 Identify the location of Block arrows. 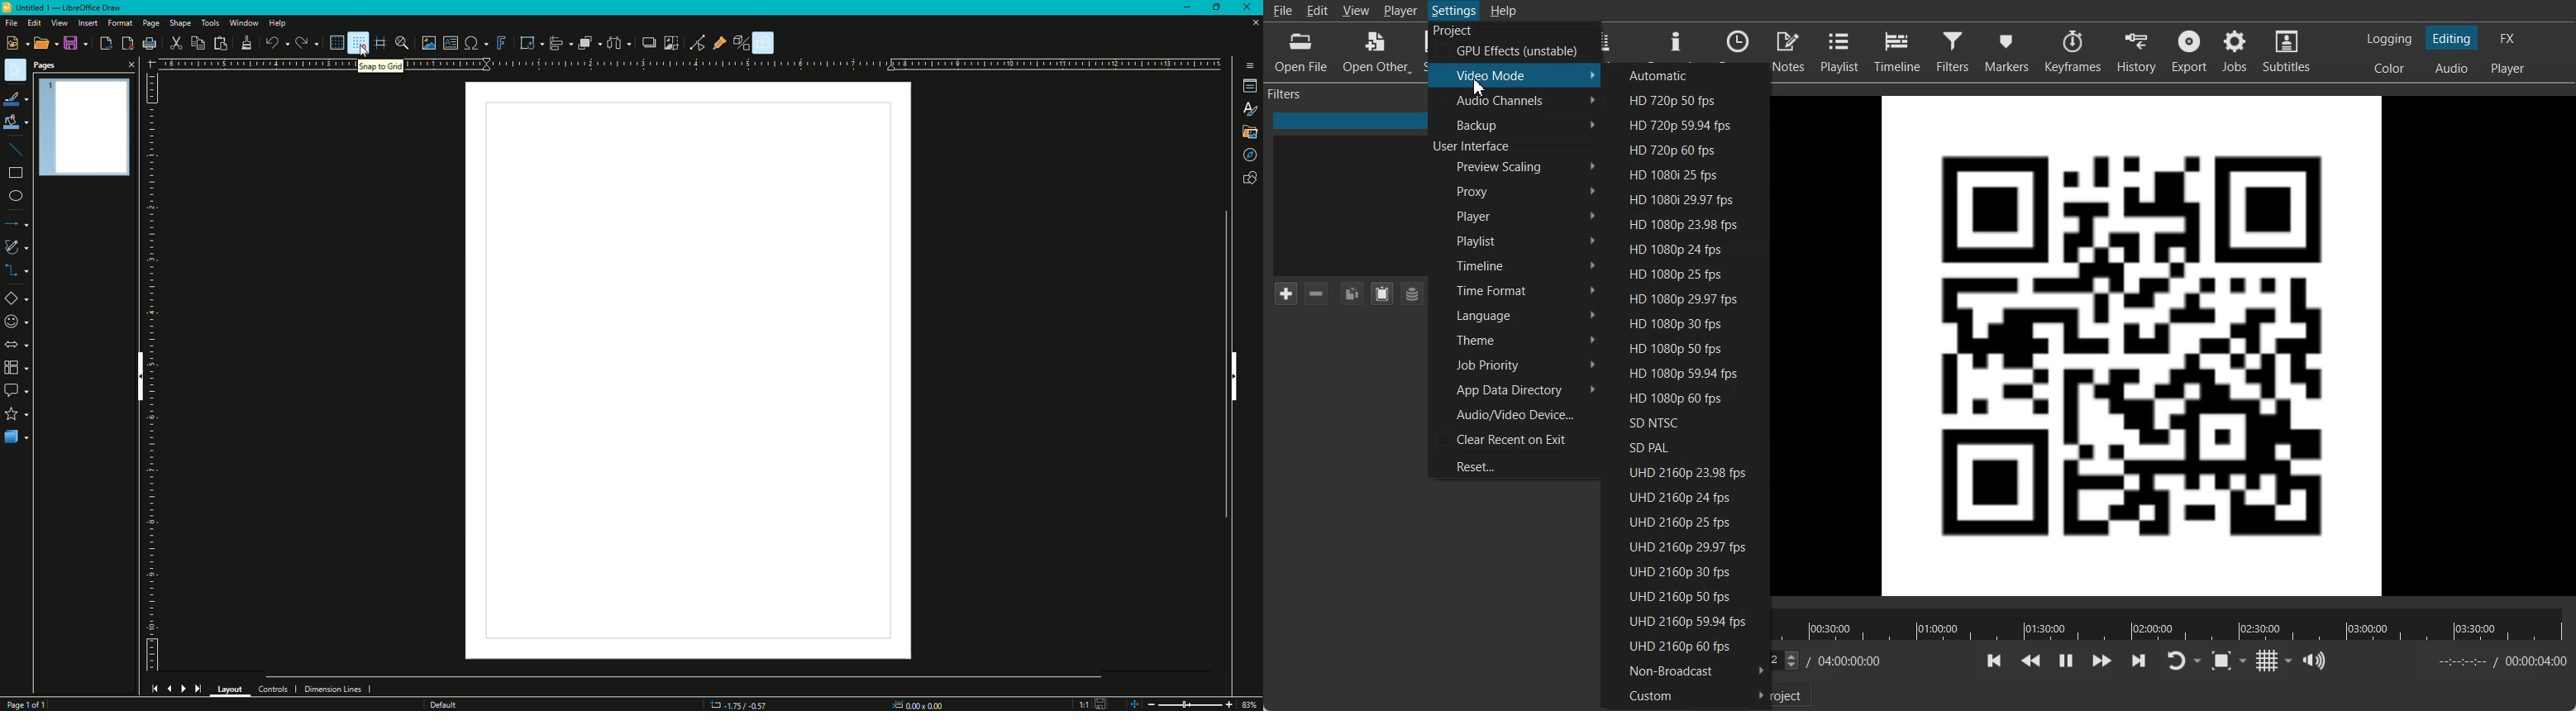
(22, 344).